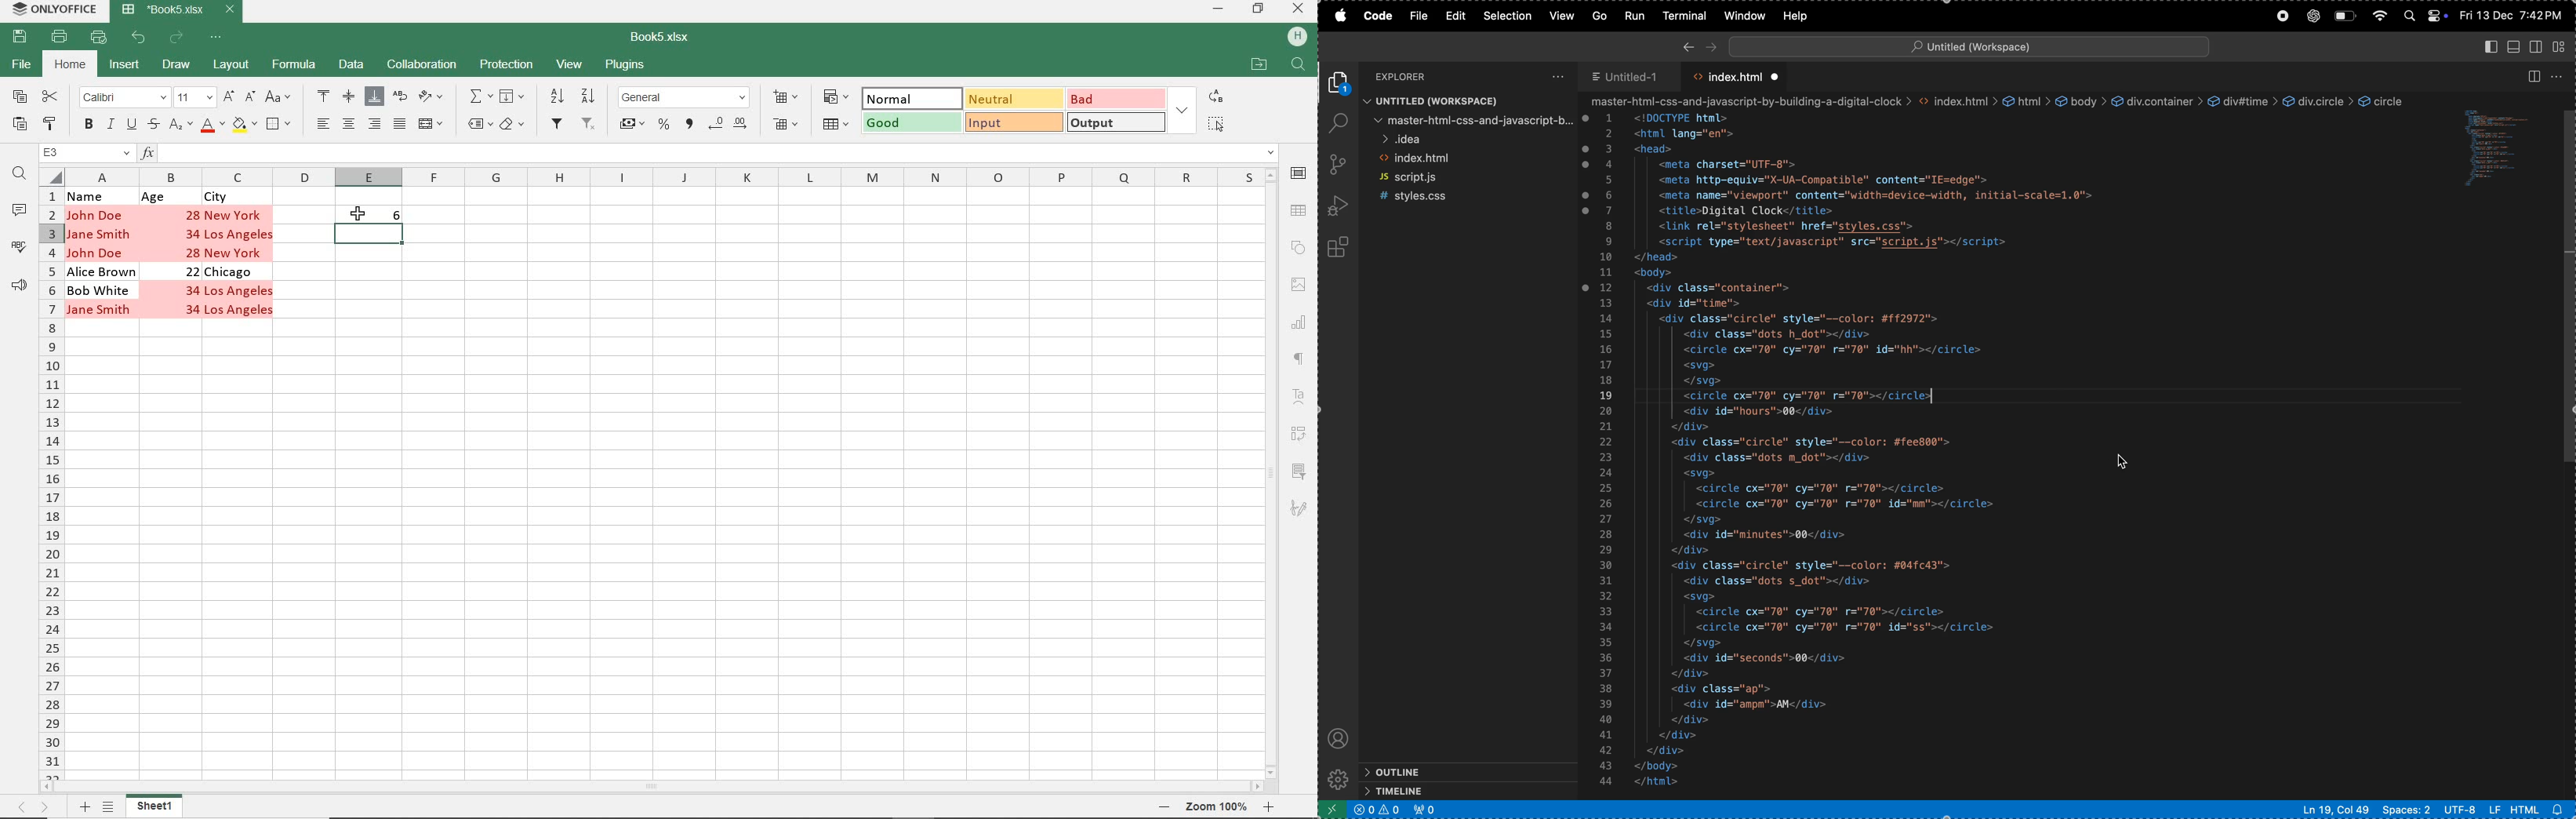 The image size is (2576, 840). What do you see at coordinates (663, 177) in the screenshot?
I see `COLUMNS` at bounding box center [663, 177].